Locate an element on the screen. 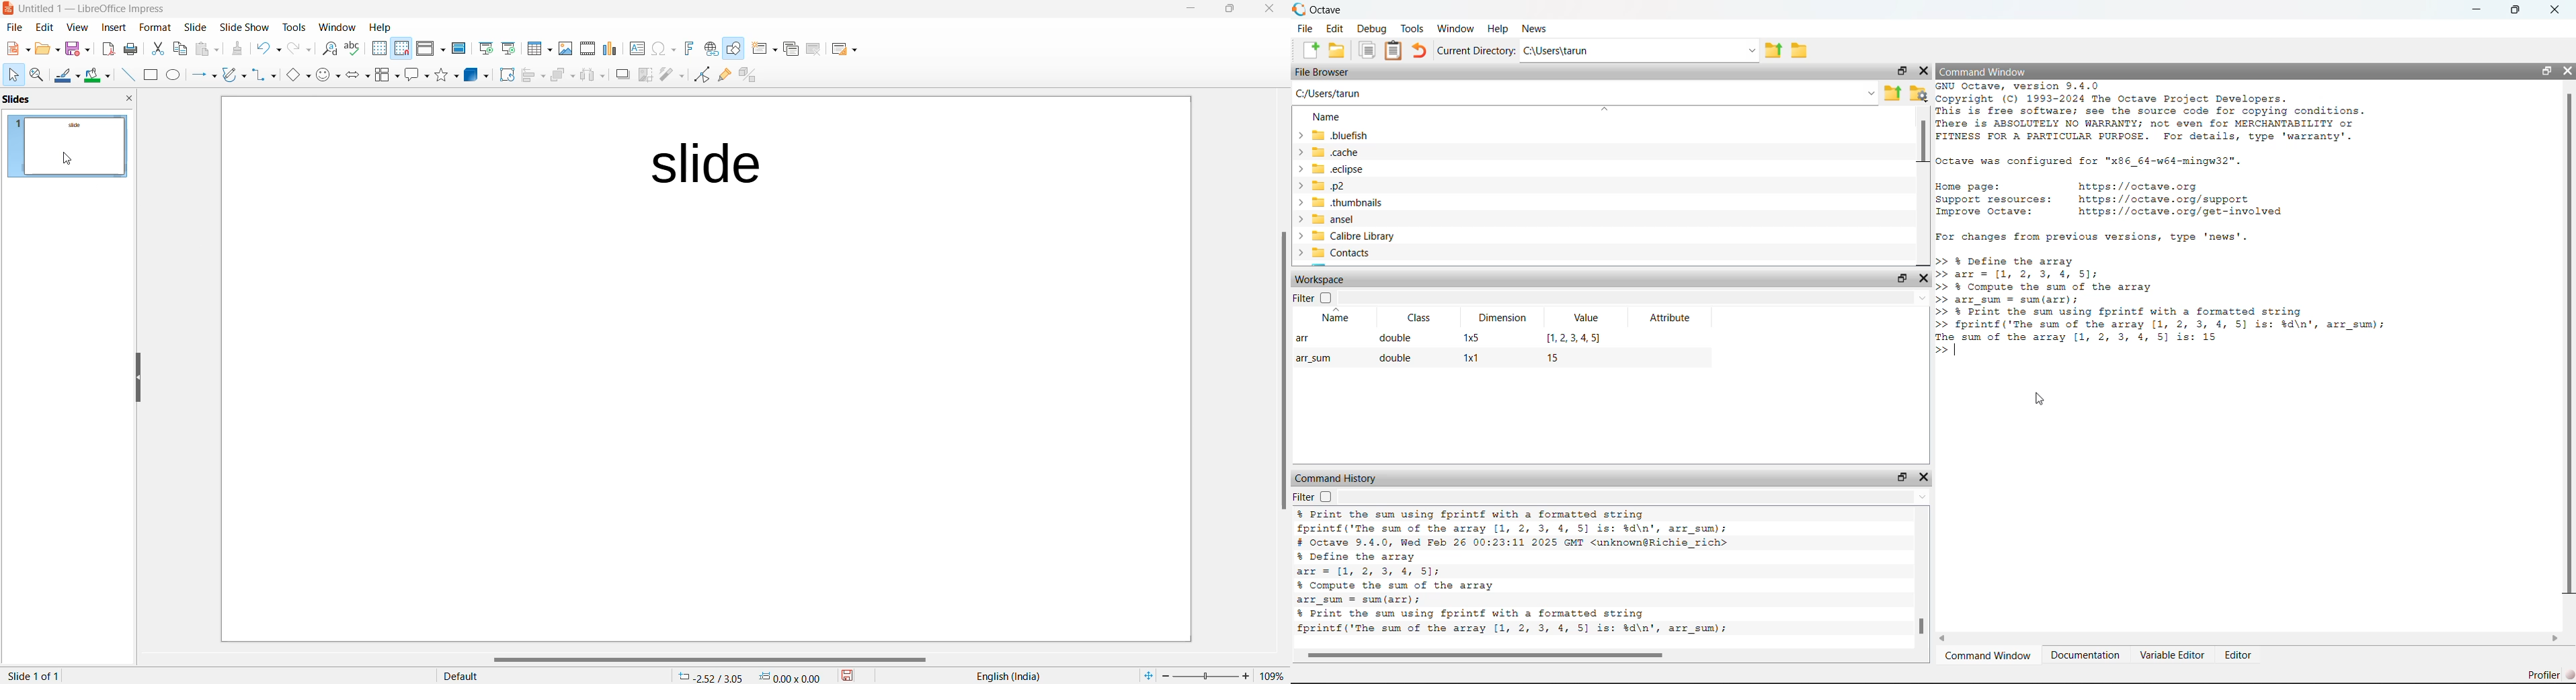  double is located at coordinates (1392, 358).